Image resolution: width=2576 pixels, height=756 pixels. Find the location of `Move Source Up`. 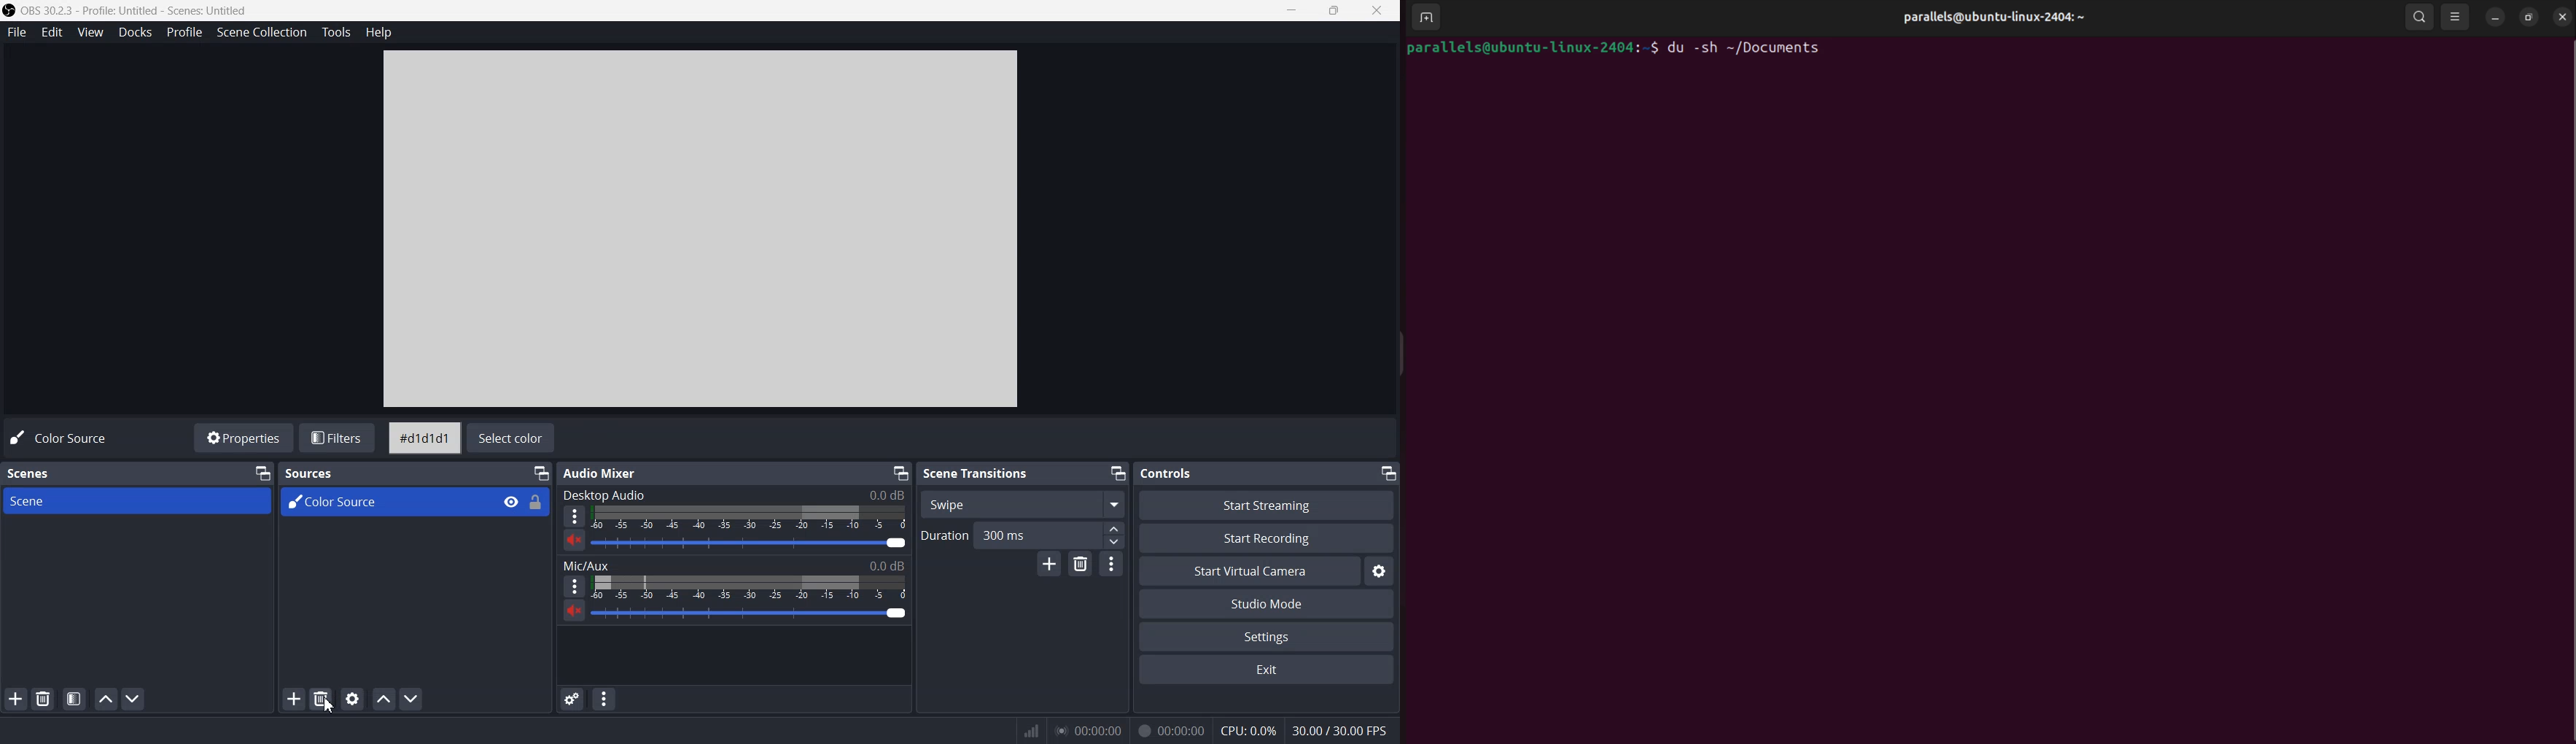

Move Source Up is located at coordinates (383, 699).